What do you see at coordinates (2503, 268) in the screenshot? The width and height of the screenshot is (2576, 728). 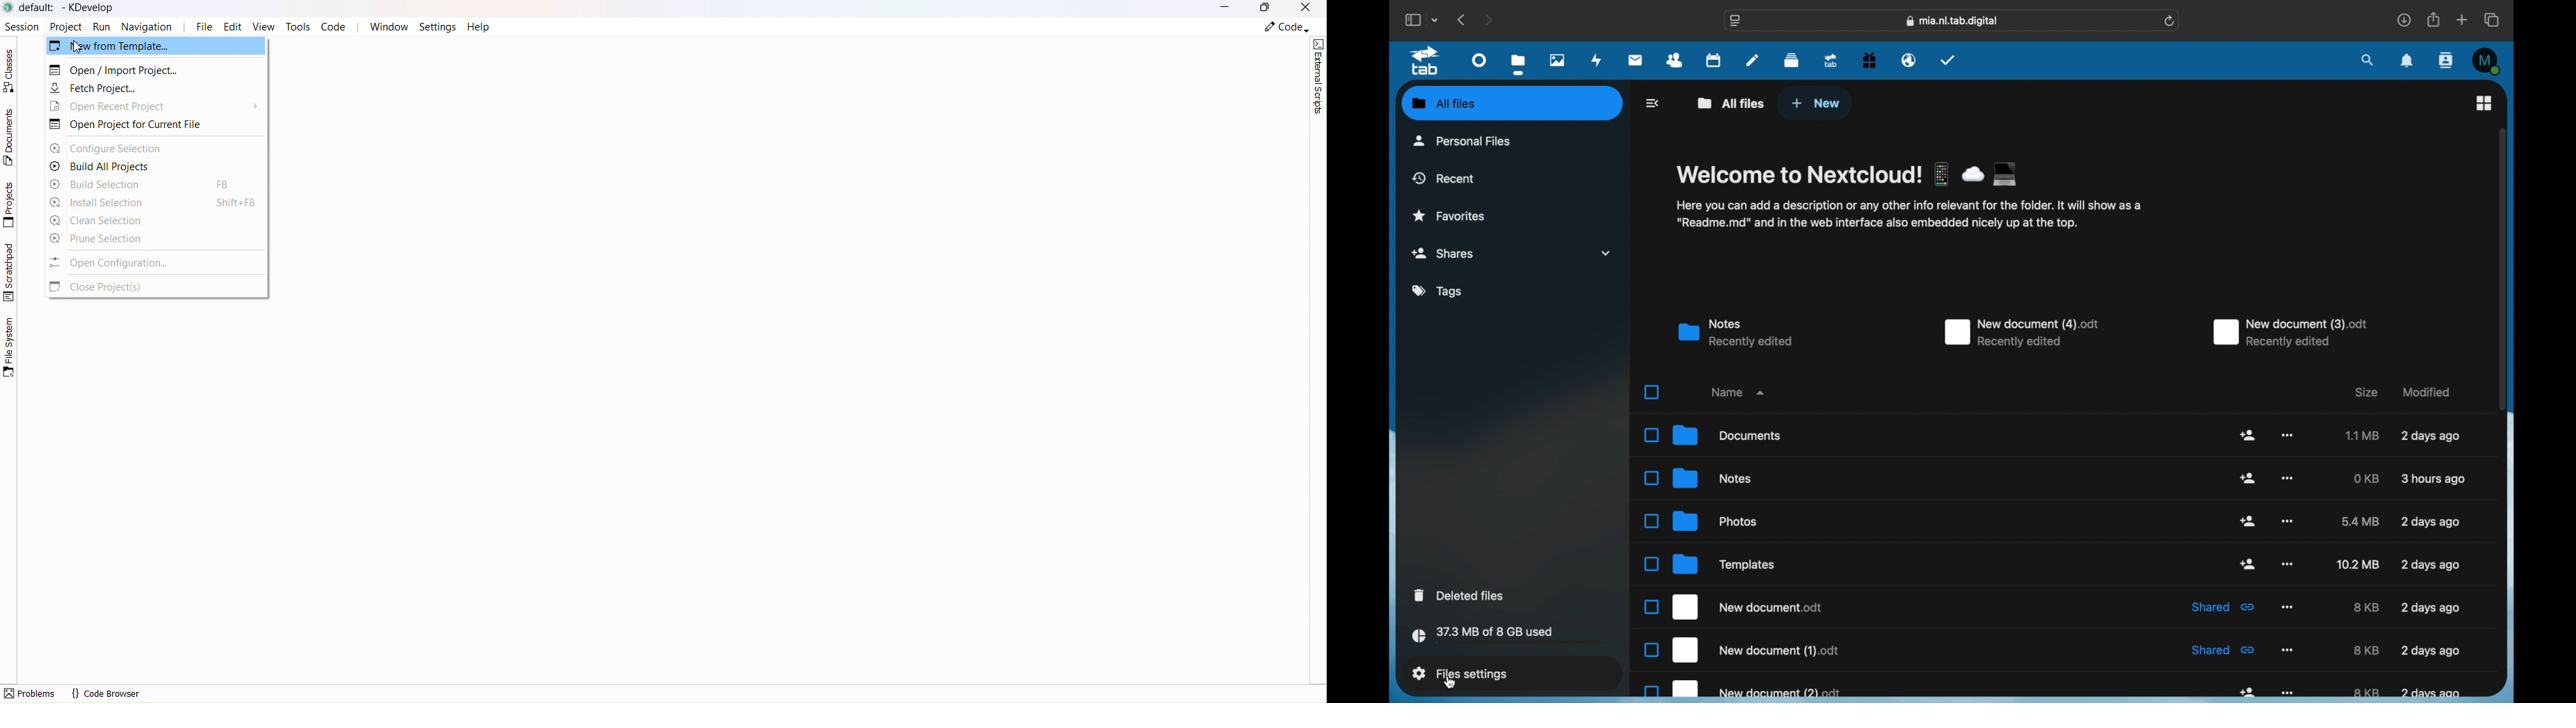 I see `scroll box` at bounding box center [2503, 268].